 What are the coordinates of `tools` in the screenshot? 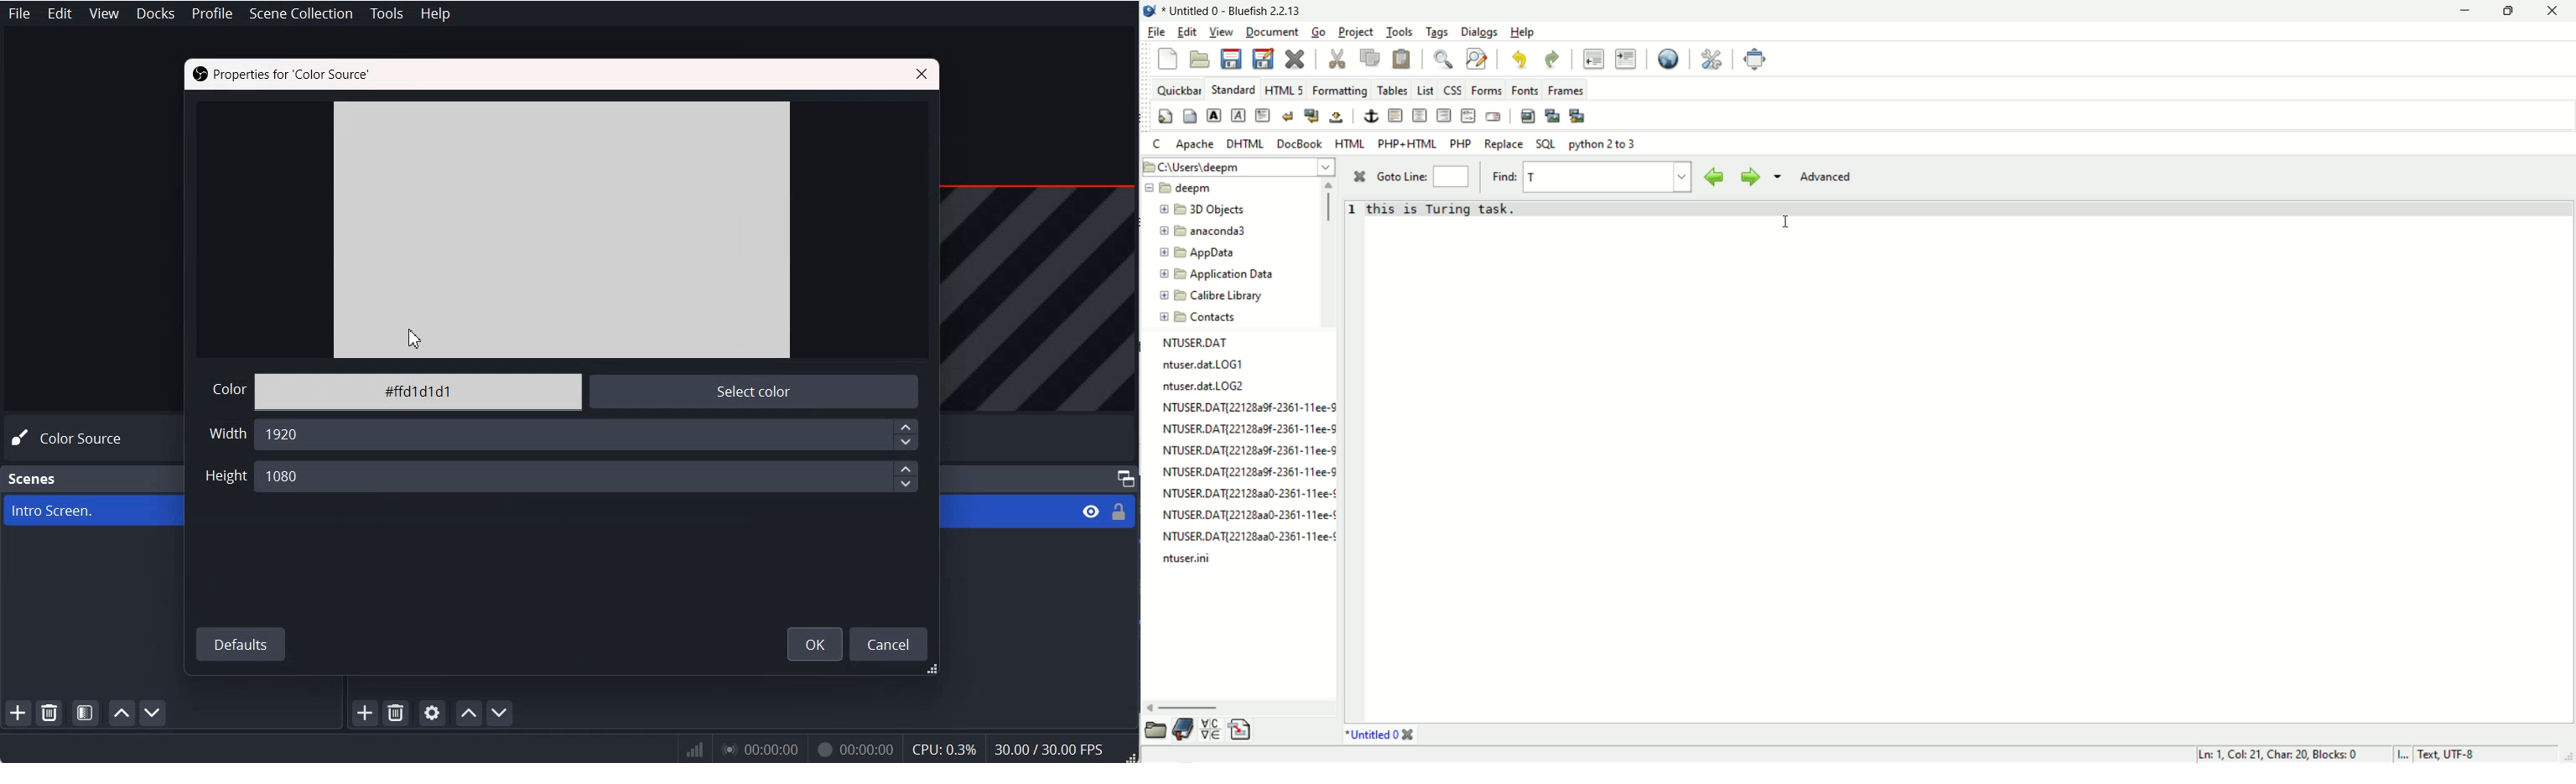 It's located at (1400, 32).